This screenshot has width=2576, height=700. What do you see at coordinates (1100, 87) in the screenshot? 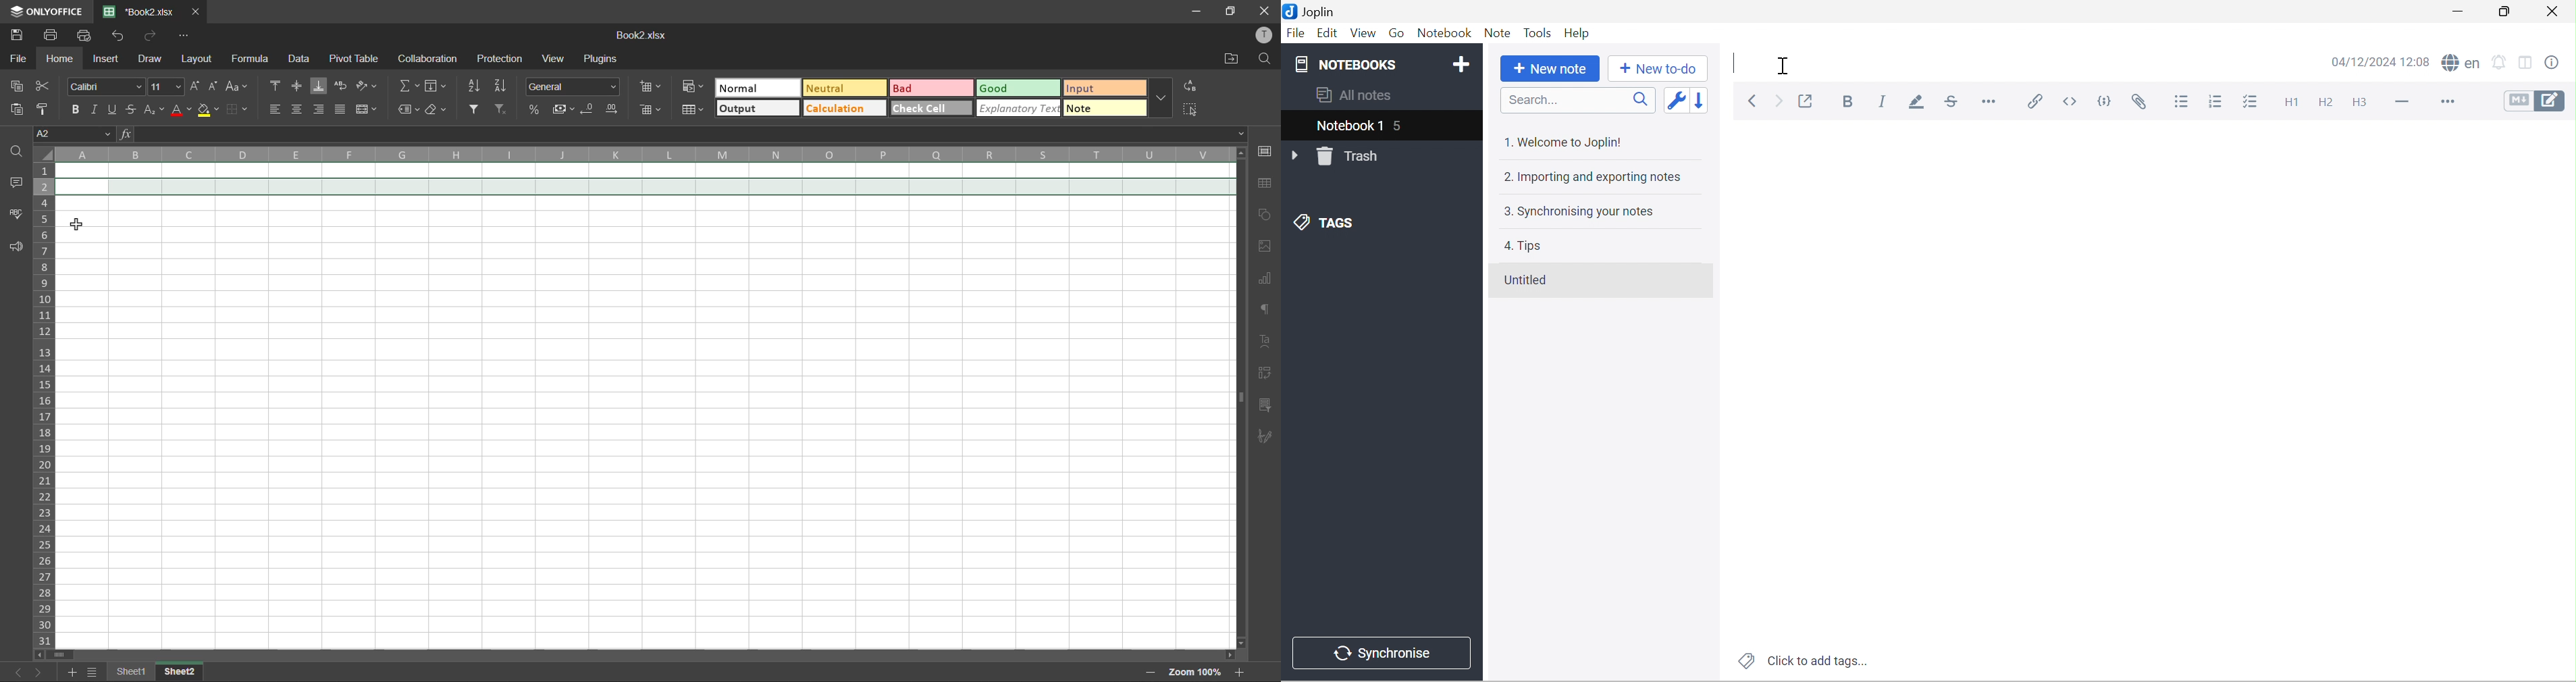
I see `input` at bounding box center [1100, 87].